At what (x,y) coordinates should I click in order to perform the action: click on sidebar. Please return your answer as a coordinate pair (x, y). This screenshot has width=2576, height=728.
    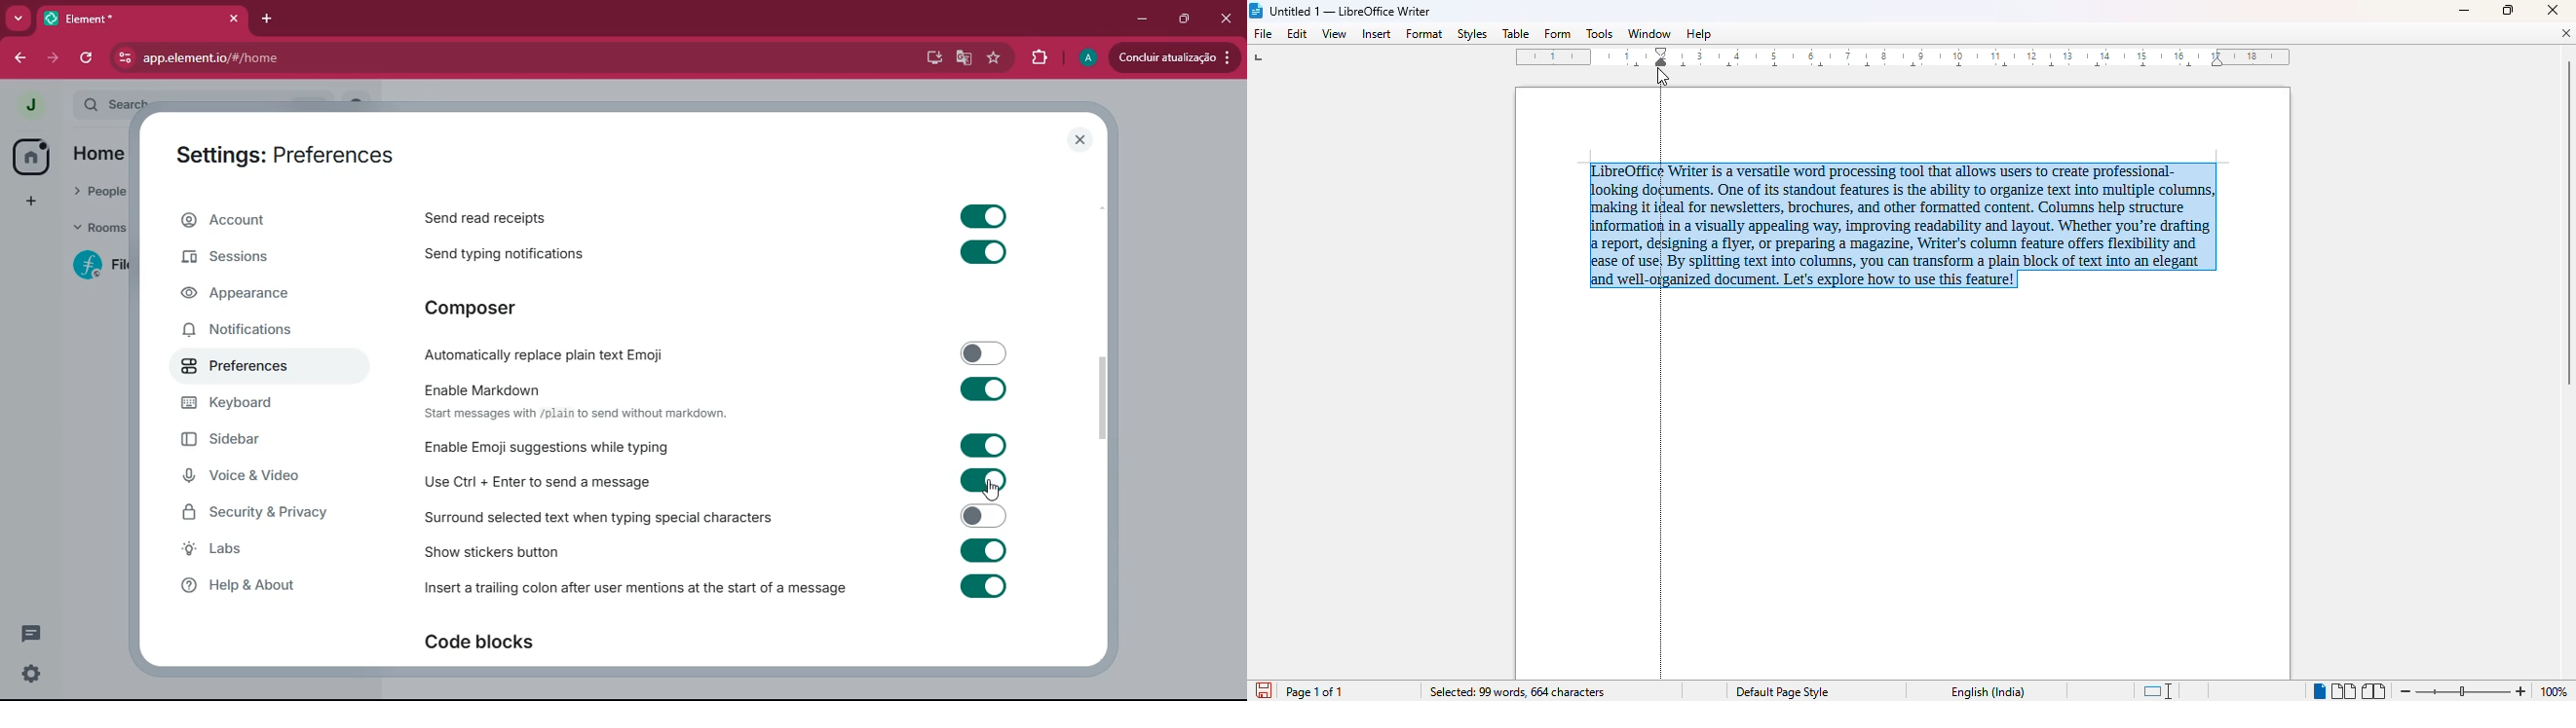
    Looking at the image, I should click on (267, 440).